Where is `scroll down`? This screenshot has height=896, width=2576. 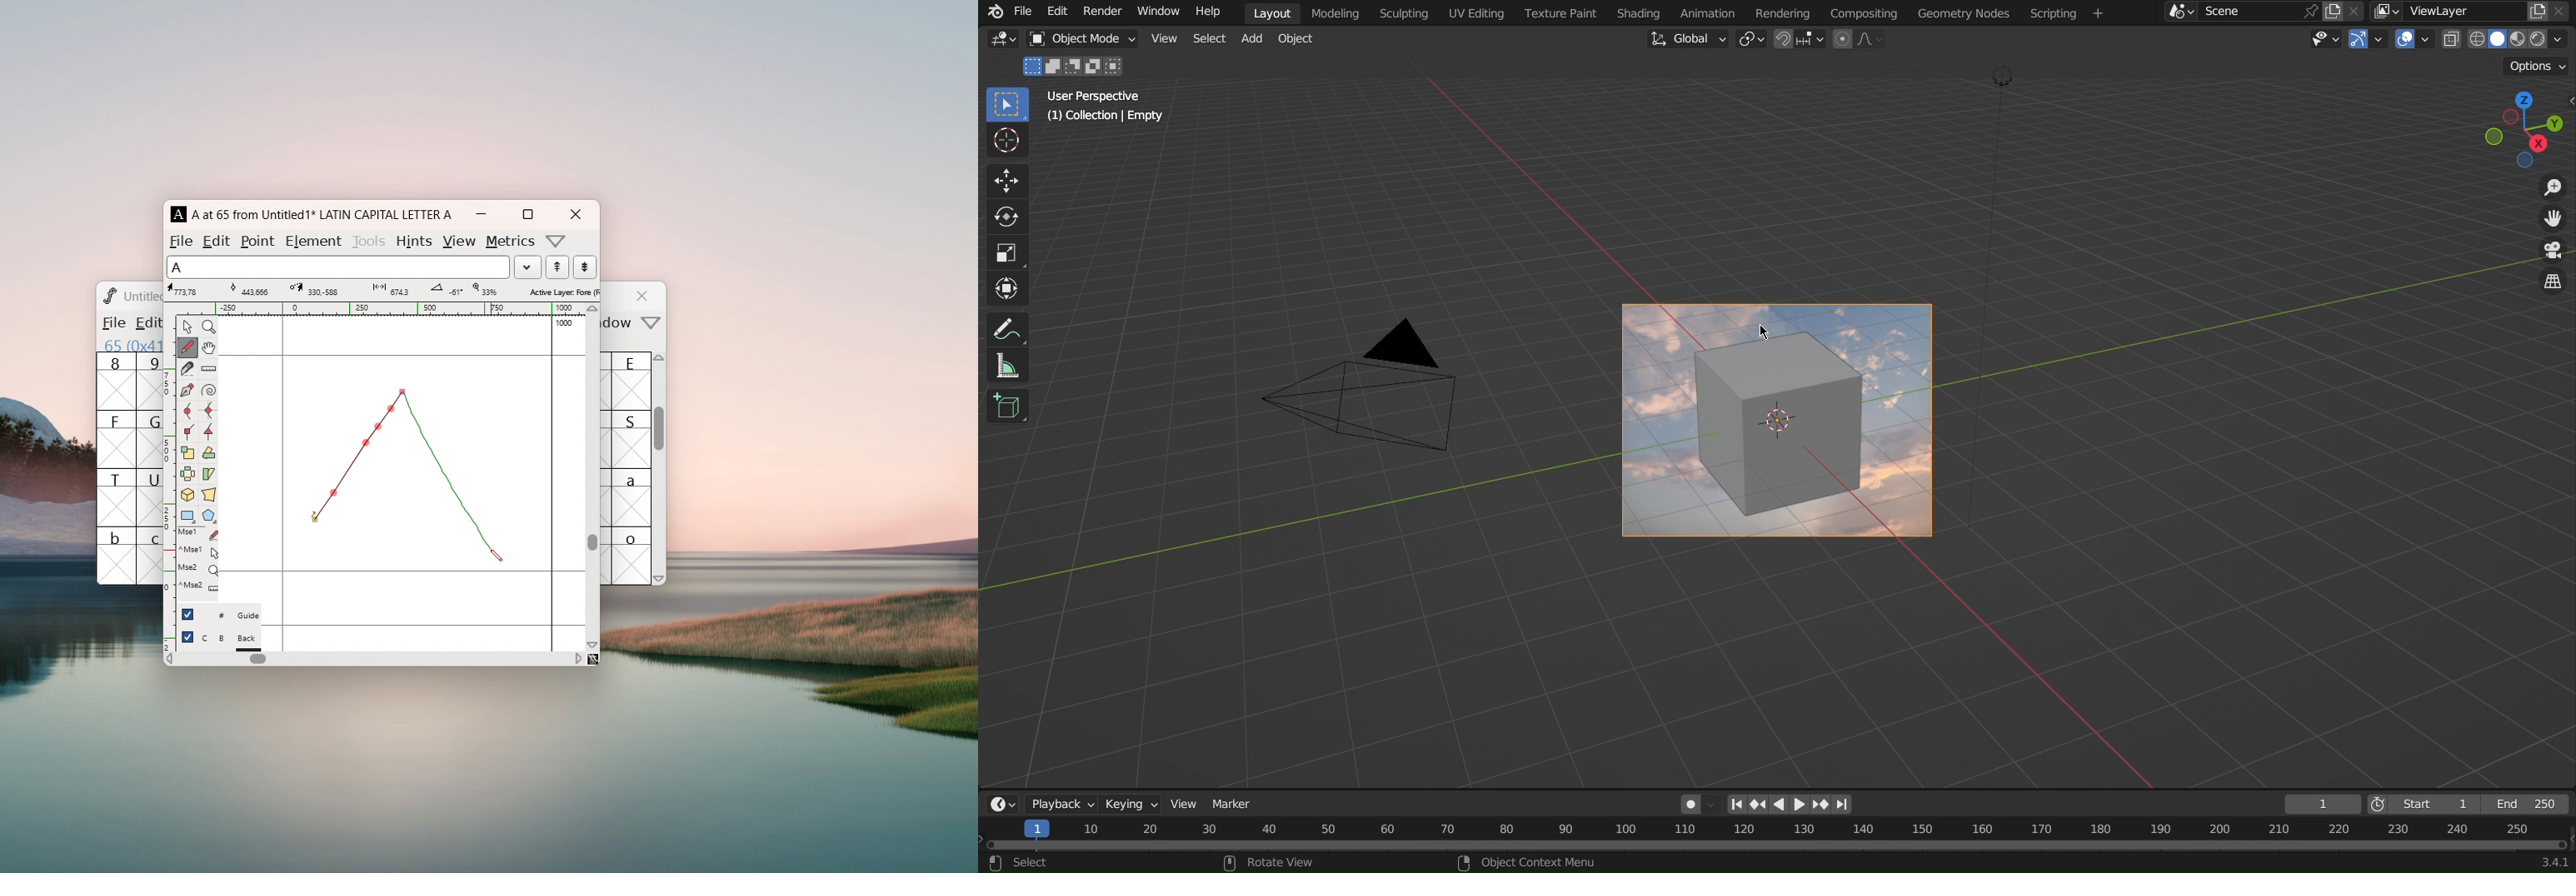 scroll down is located at coordinates (593, 644).